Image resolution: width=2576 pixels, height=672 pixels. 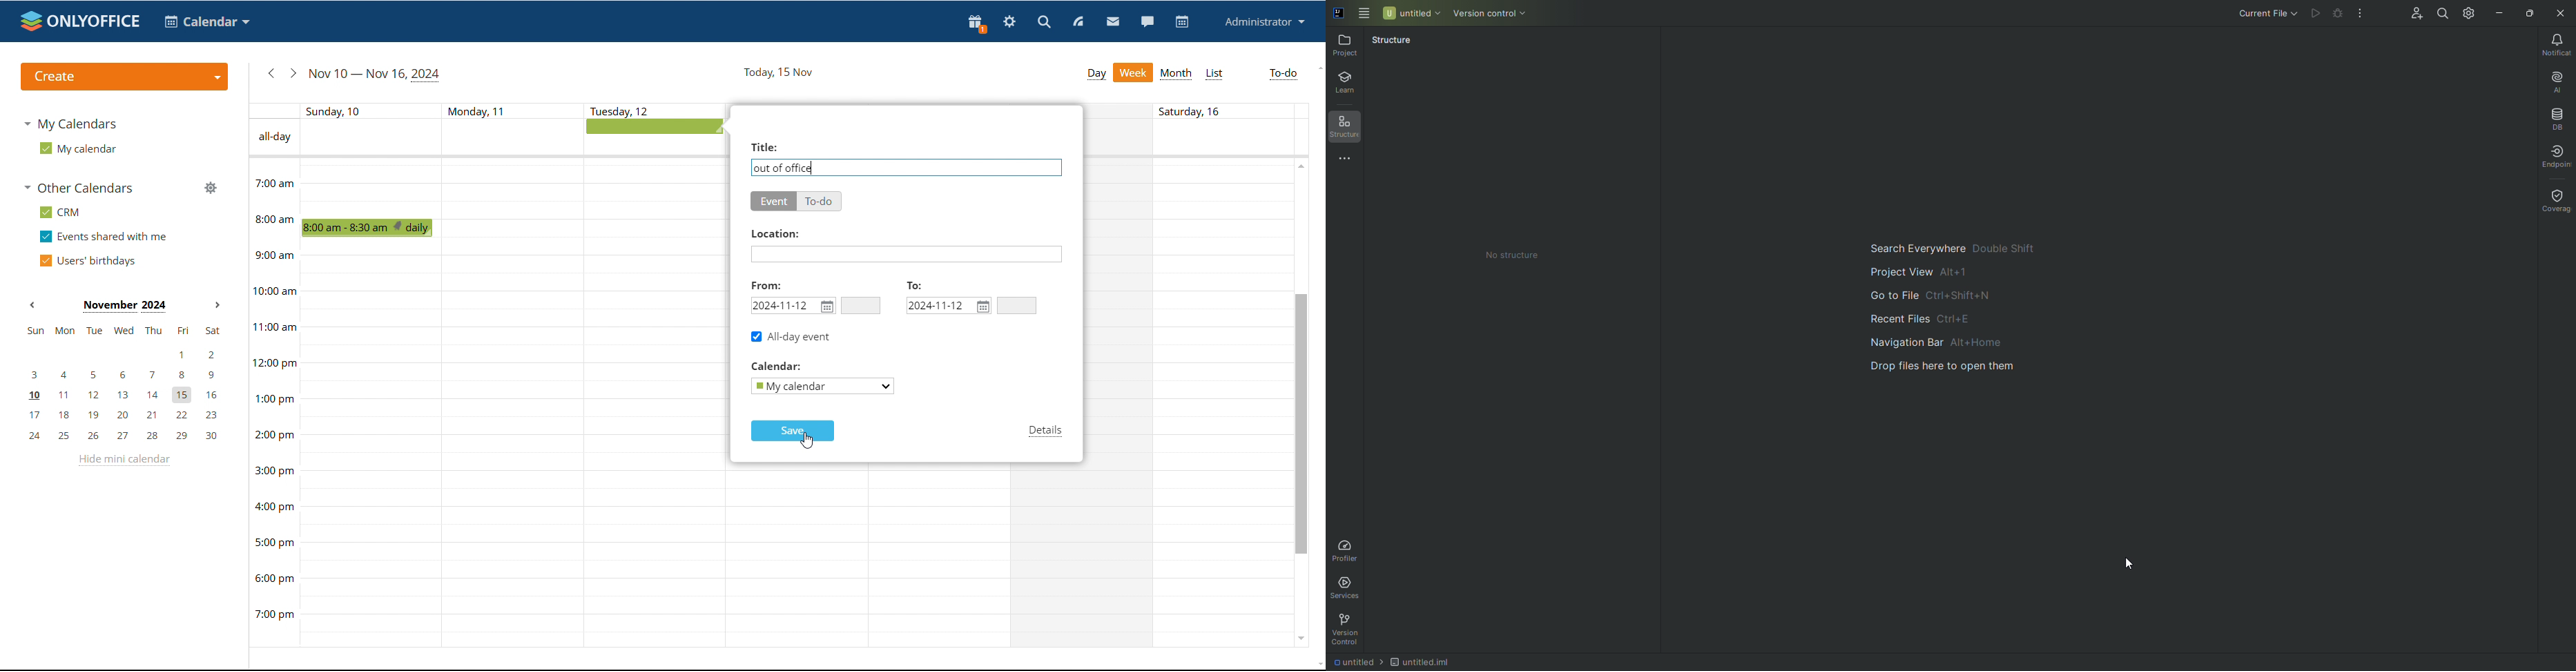 What do you see at coordinates (124, 351) in the screenshot?
I see `1, 2` at bounding box center [124, 351].